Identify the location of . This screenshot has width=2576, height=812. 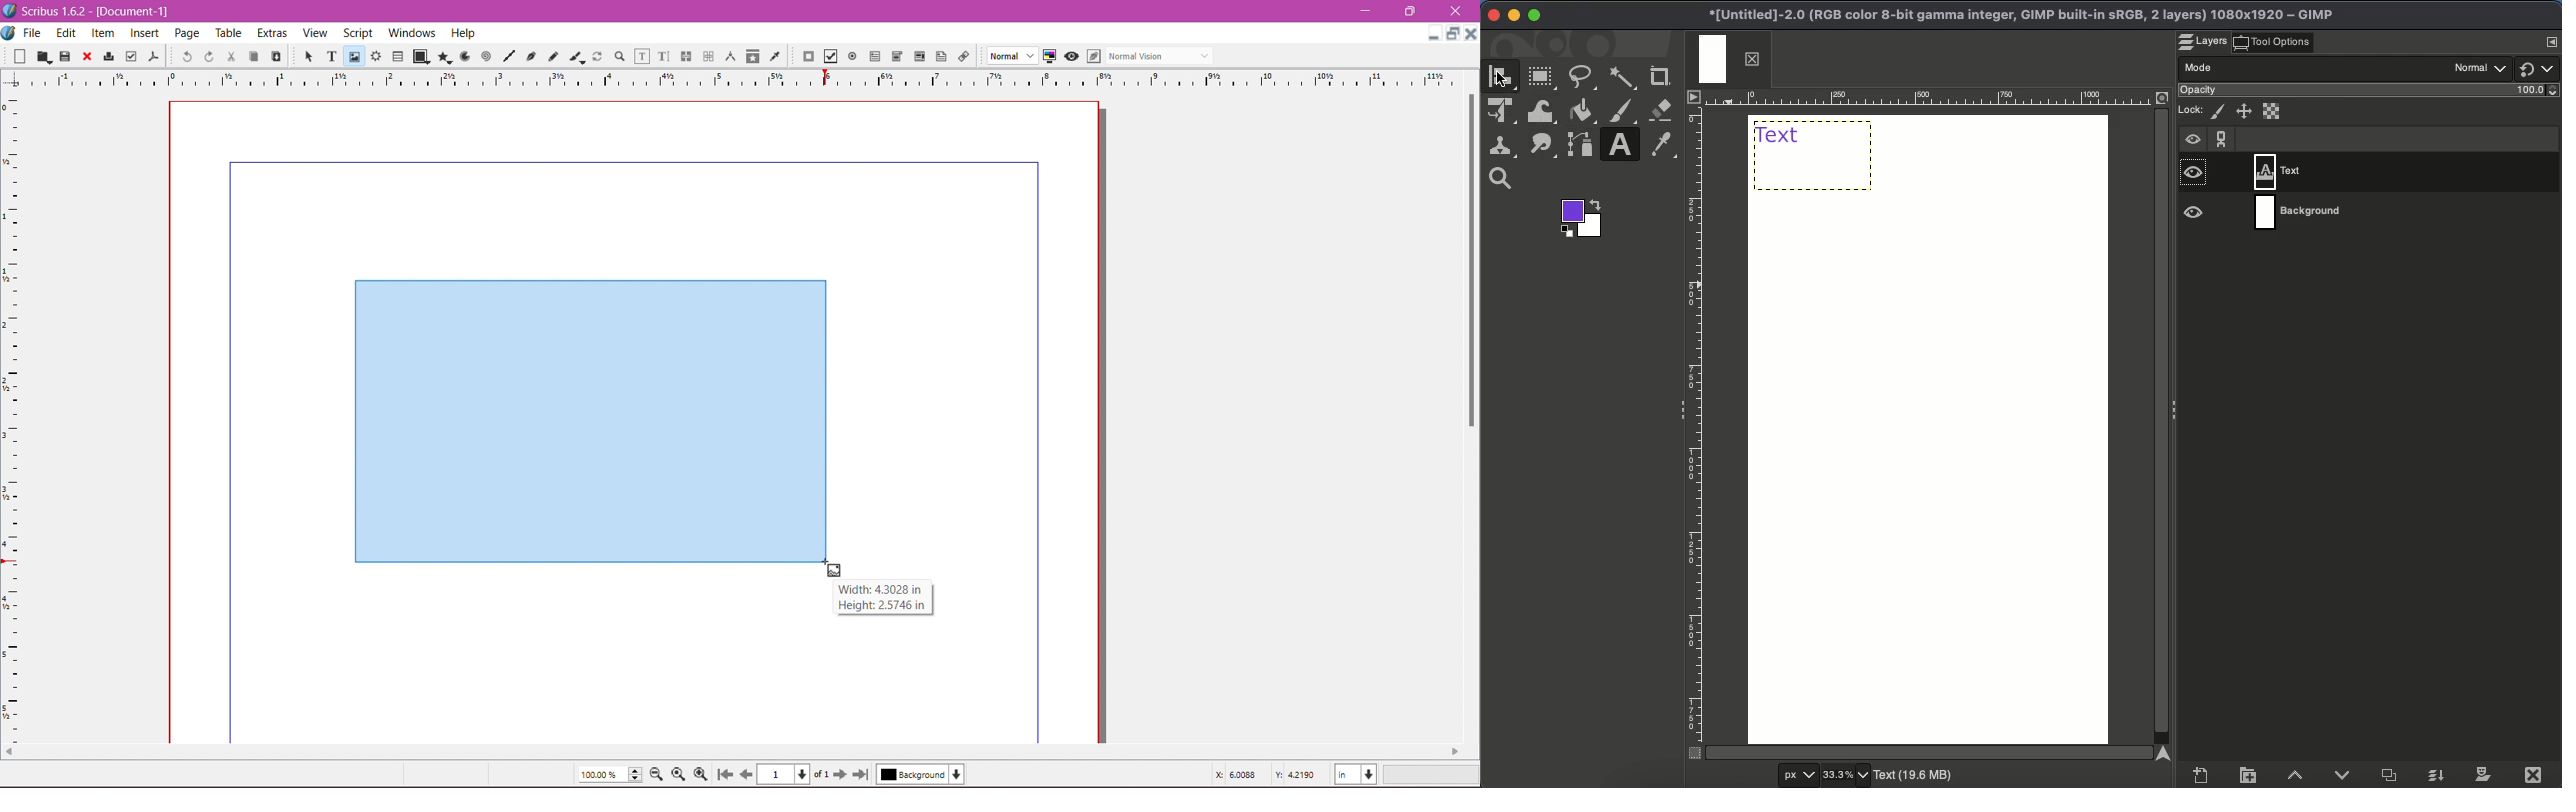
(1234, 774).